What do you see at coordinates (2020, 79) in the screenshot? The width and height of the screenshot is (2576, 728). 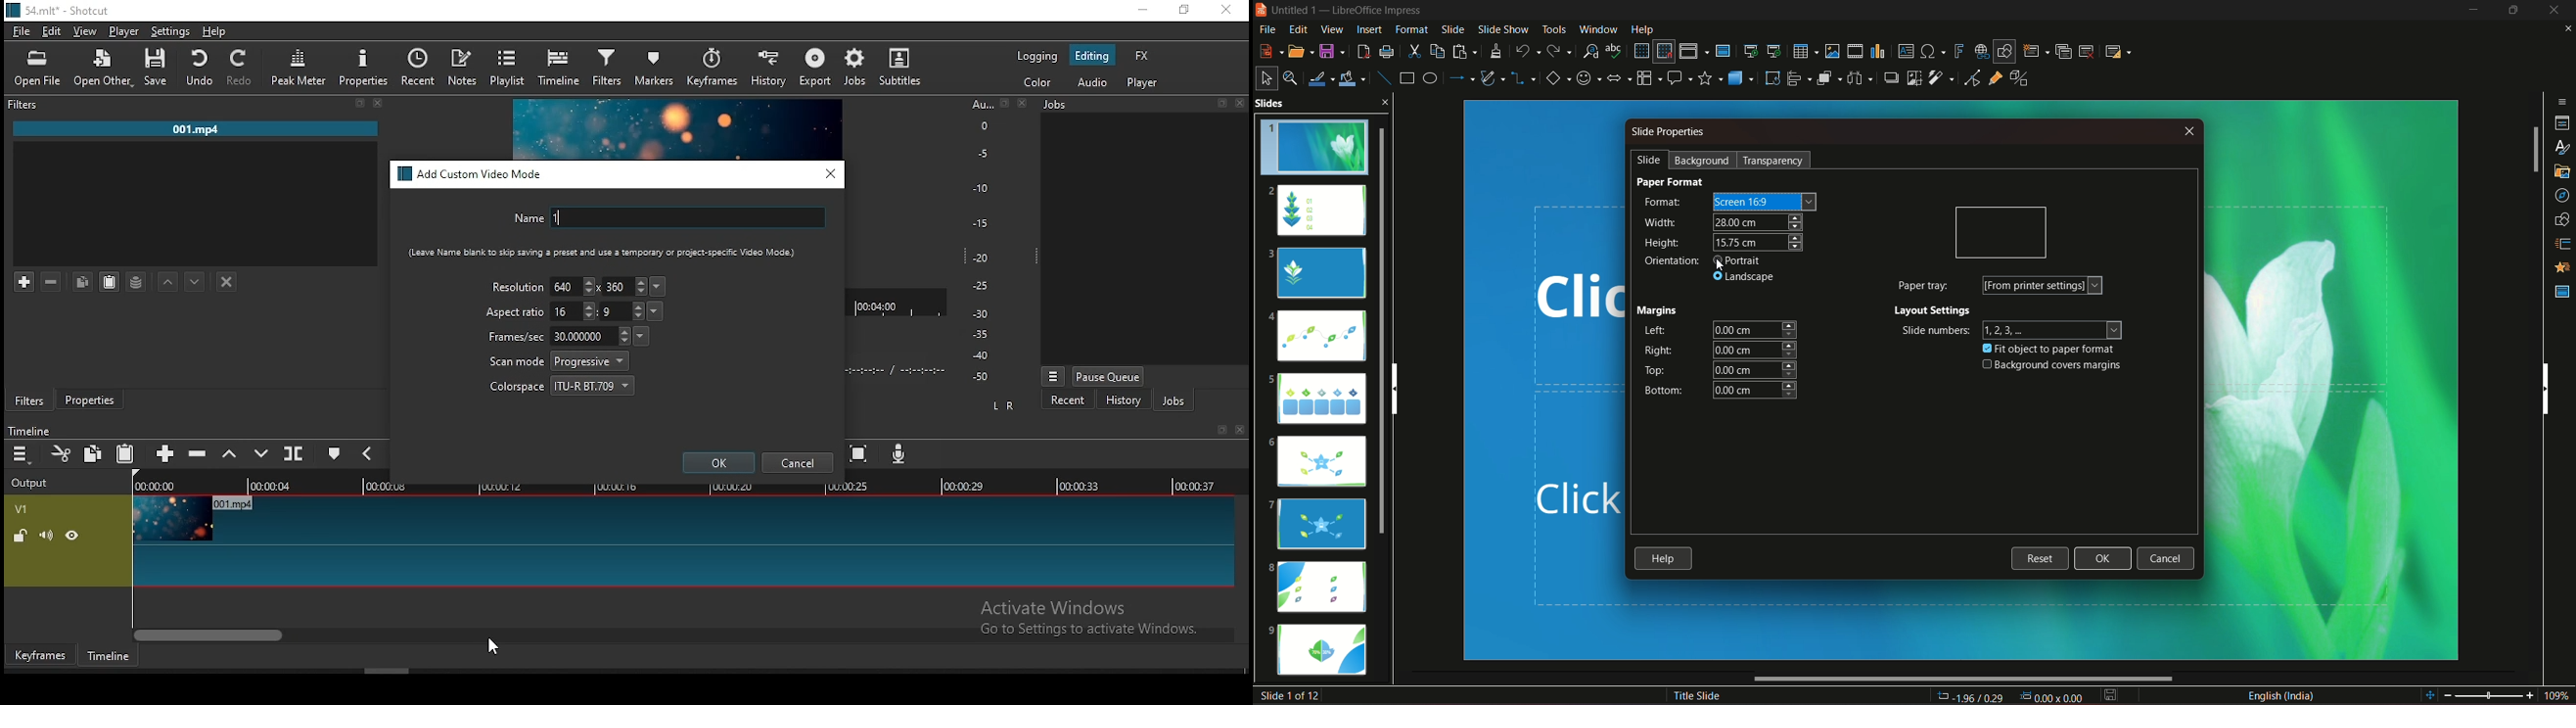 I see `toggle extrusion` at bounding box center [2020, 79].